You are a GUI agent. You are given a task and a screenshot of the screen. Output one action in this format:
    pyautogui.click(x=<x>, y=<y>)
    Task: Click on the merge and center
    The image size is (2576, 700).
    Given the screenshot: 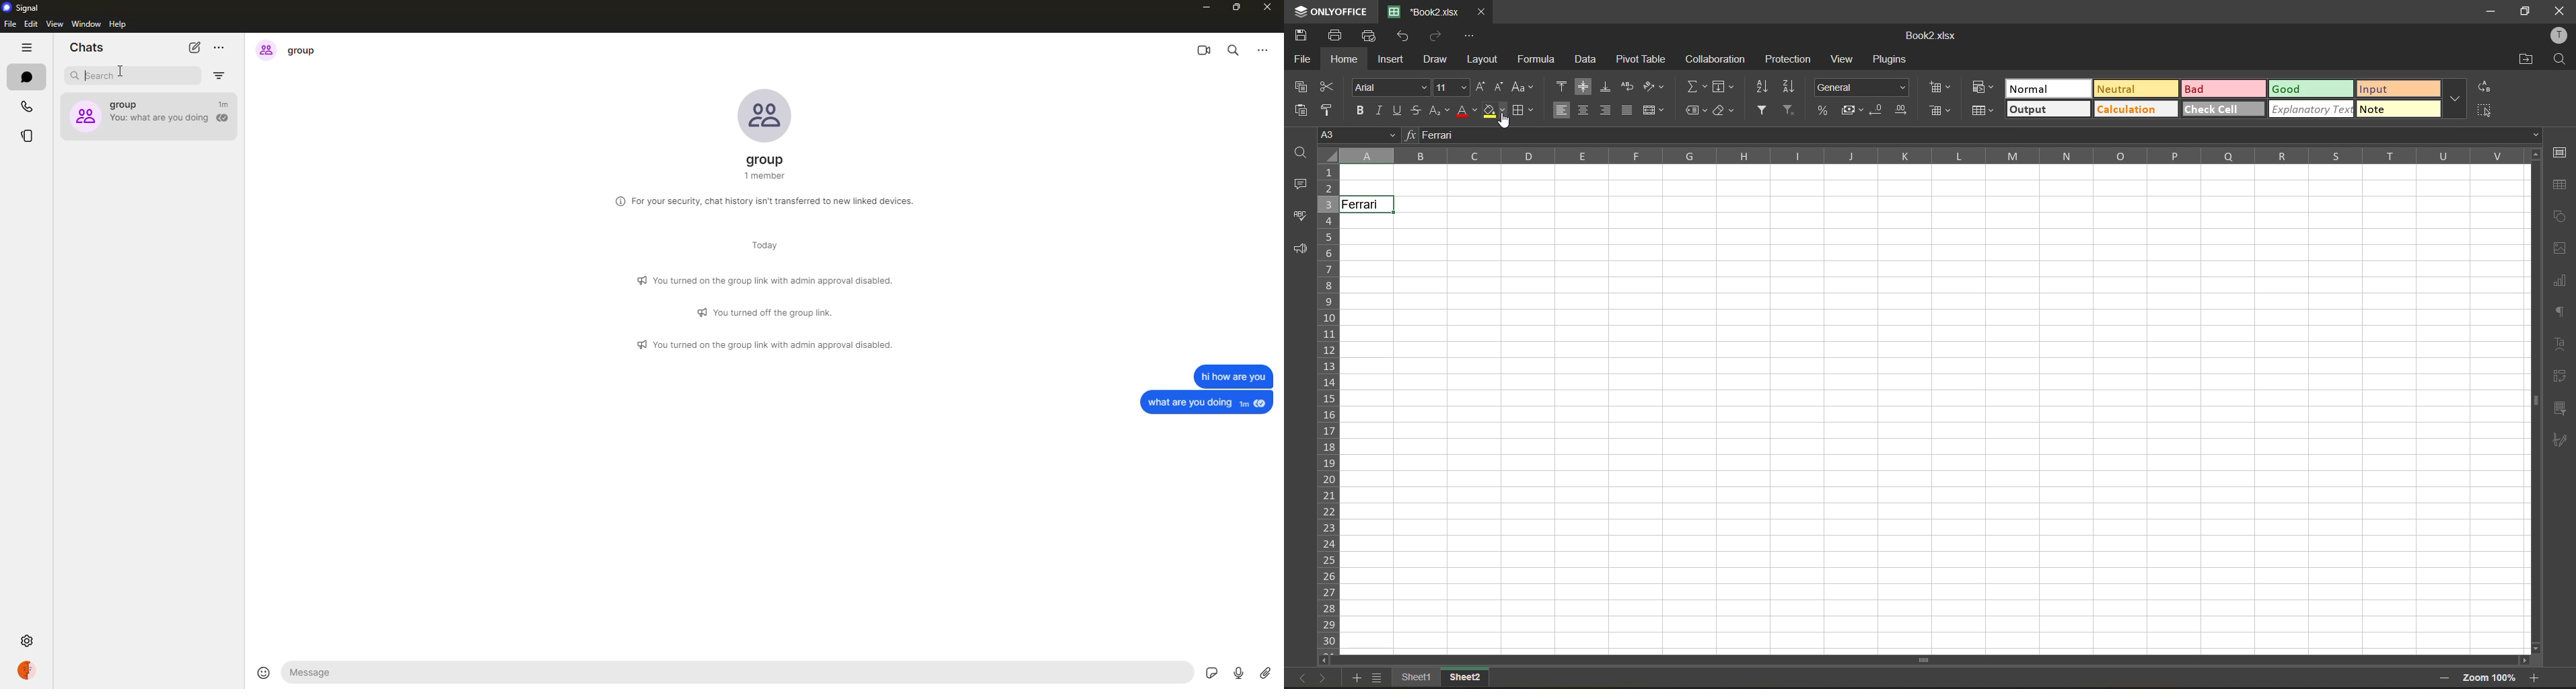 What is the action you would take?
    pyautogui.click(x=1652, y=112)
    